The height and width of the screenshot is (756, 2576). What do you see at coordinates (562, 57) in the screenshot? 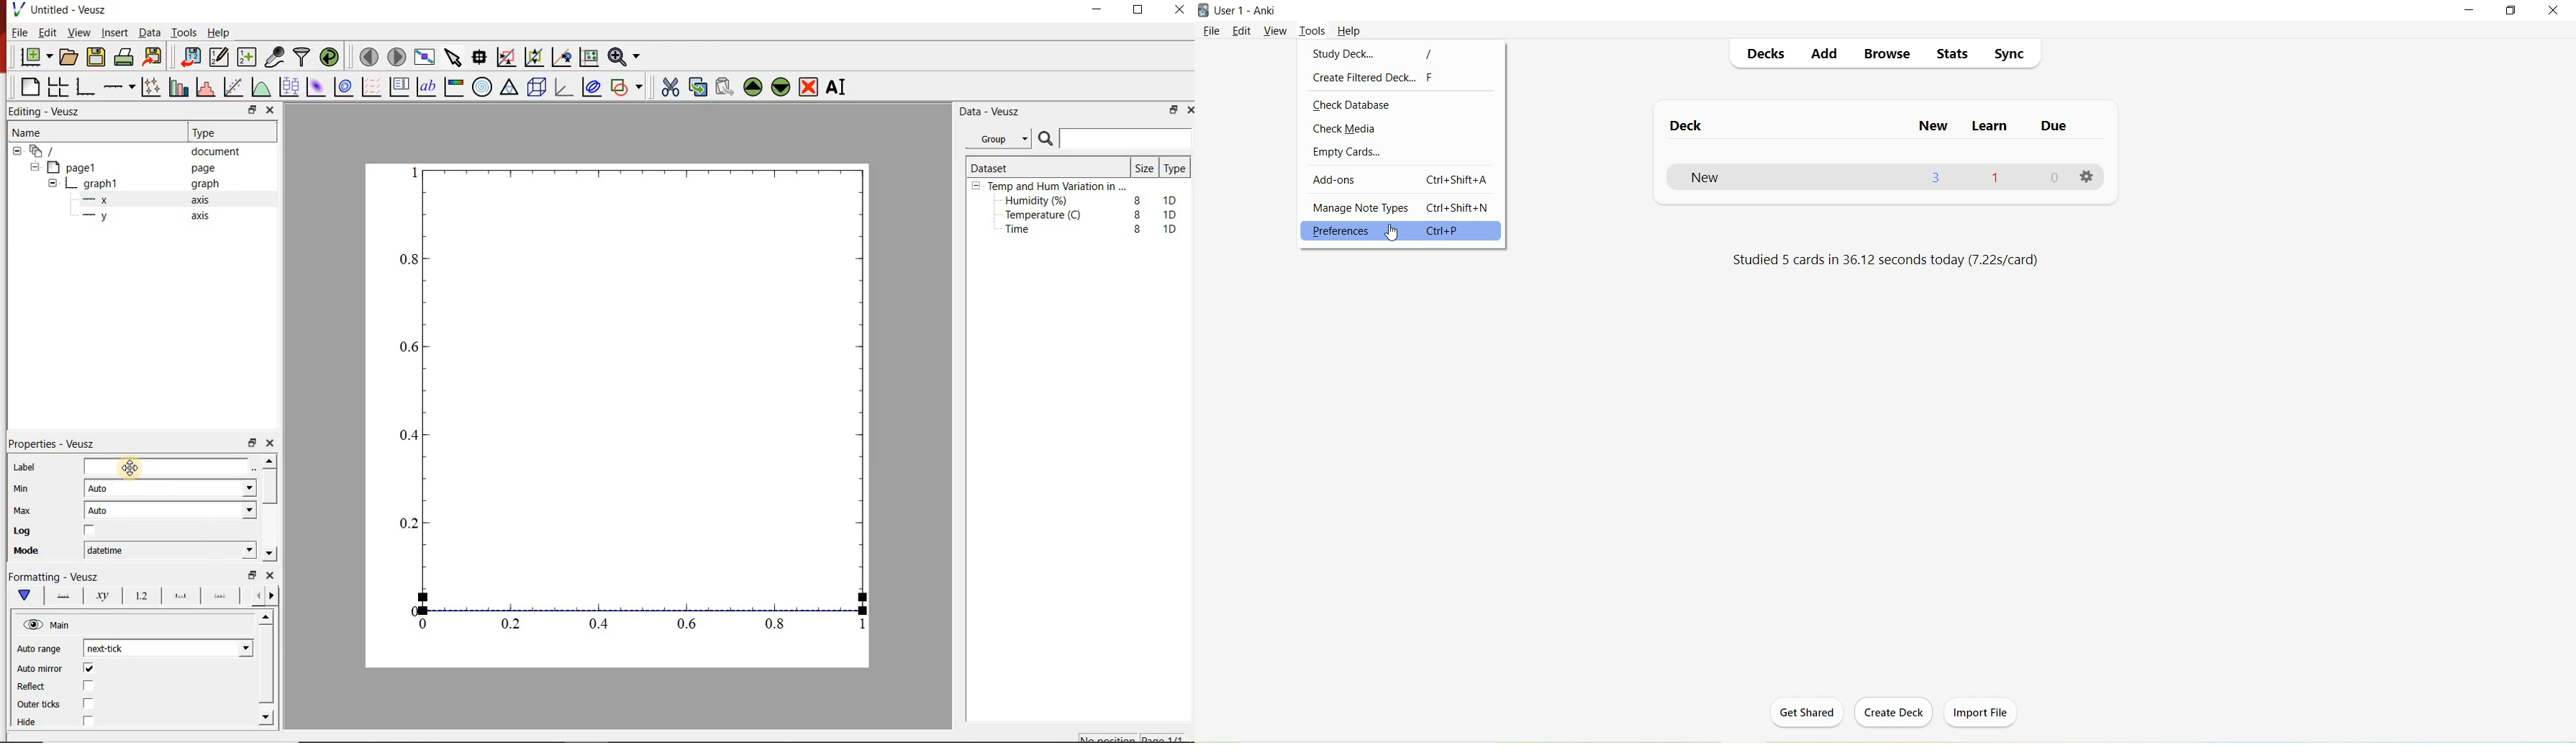
I see `click to recenter graph axes` at bounding box center [562, 57].